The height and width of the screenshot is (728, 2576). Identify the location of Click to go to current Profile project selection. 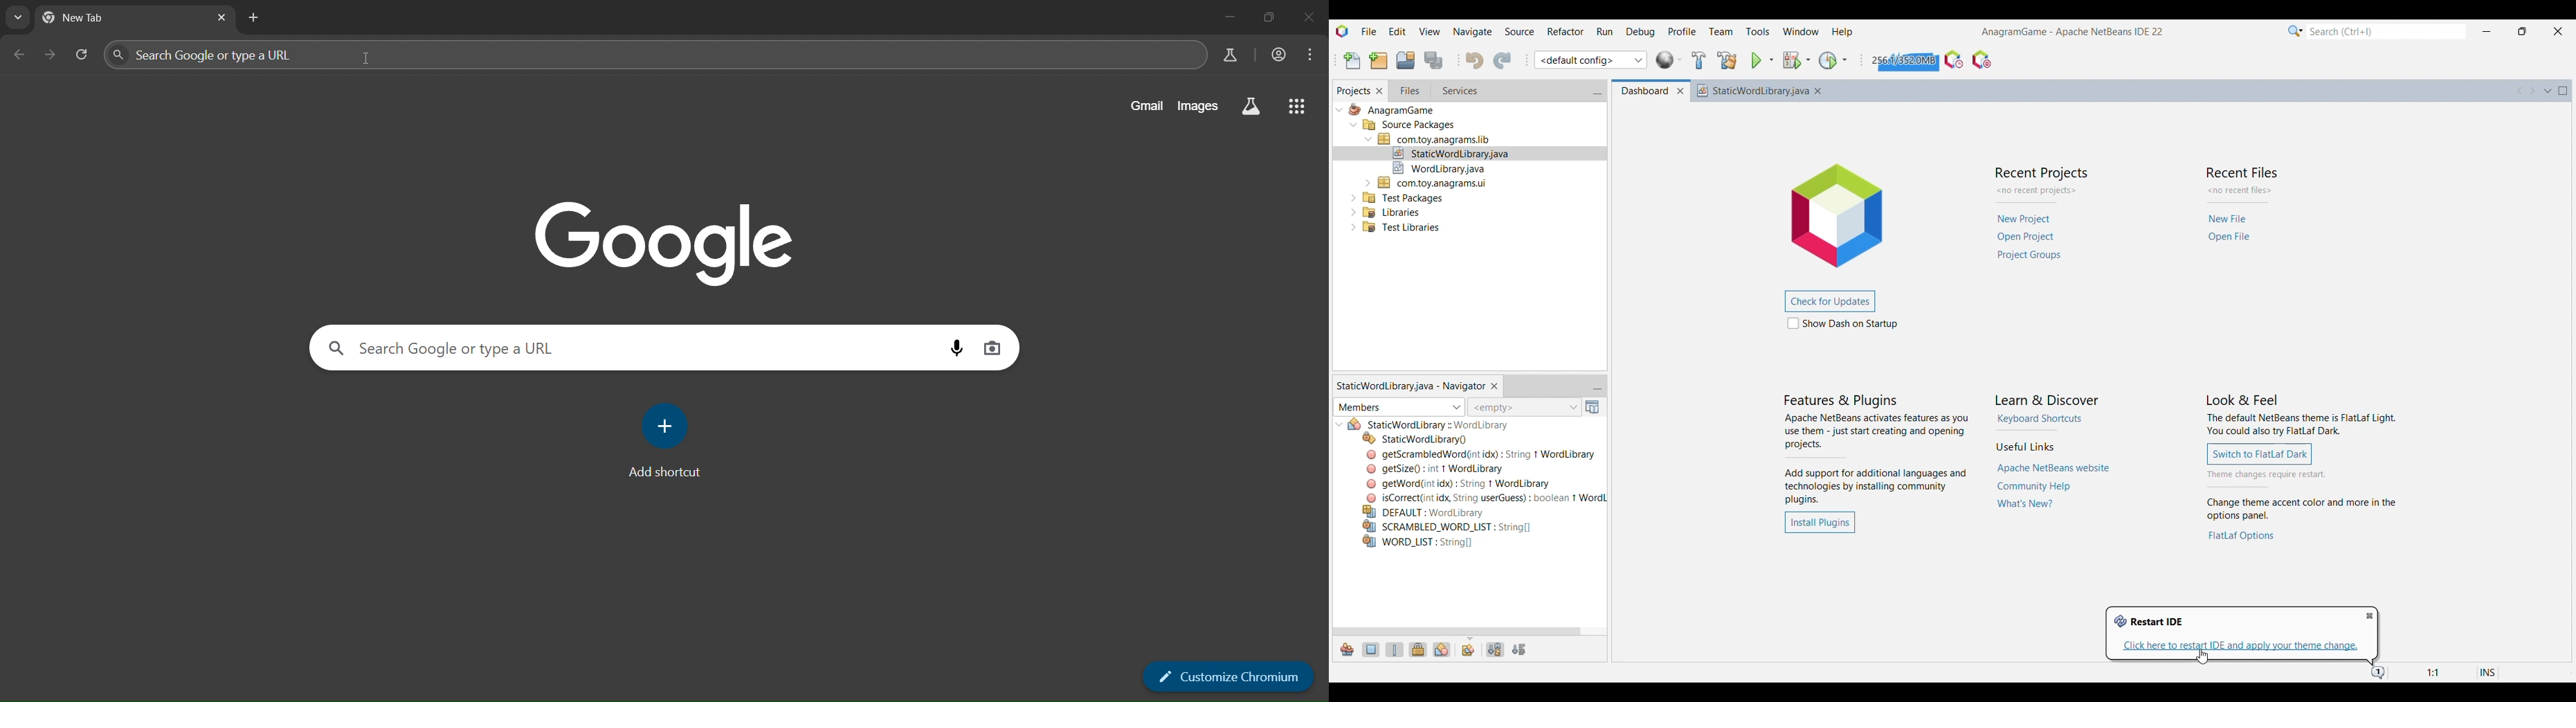
(1828, 60).